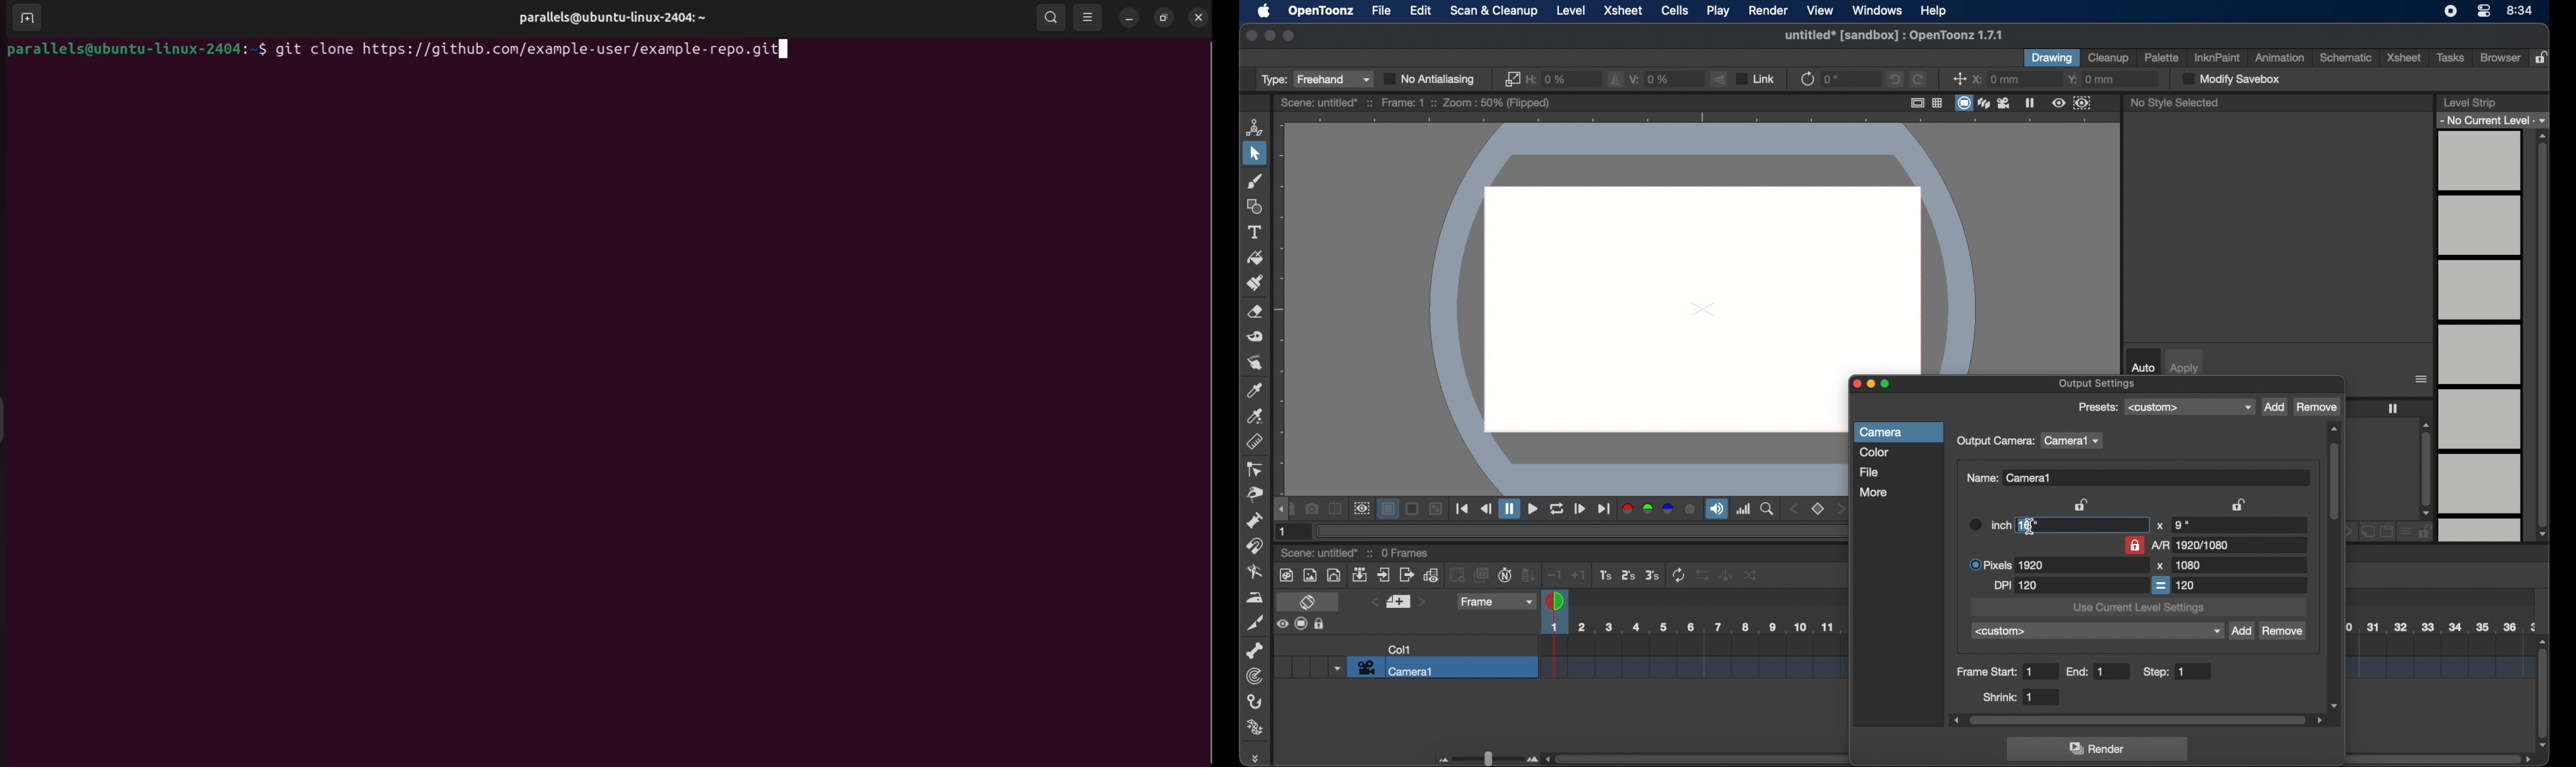 This screenshot has width=2576, height=784. I want to click on fill horizontally, so click(1616, 79).